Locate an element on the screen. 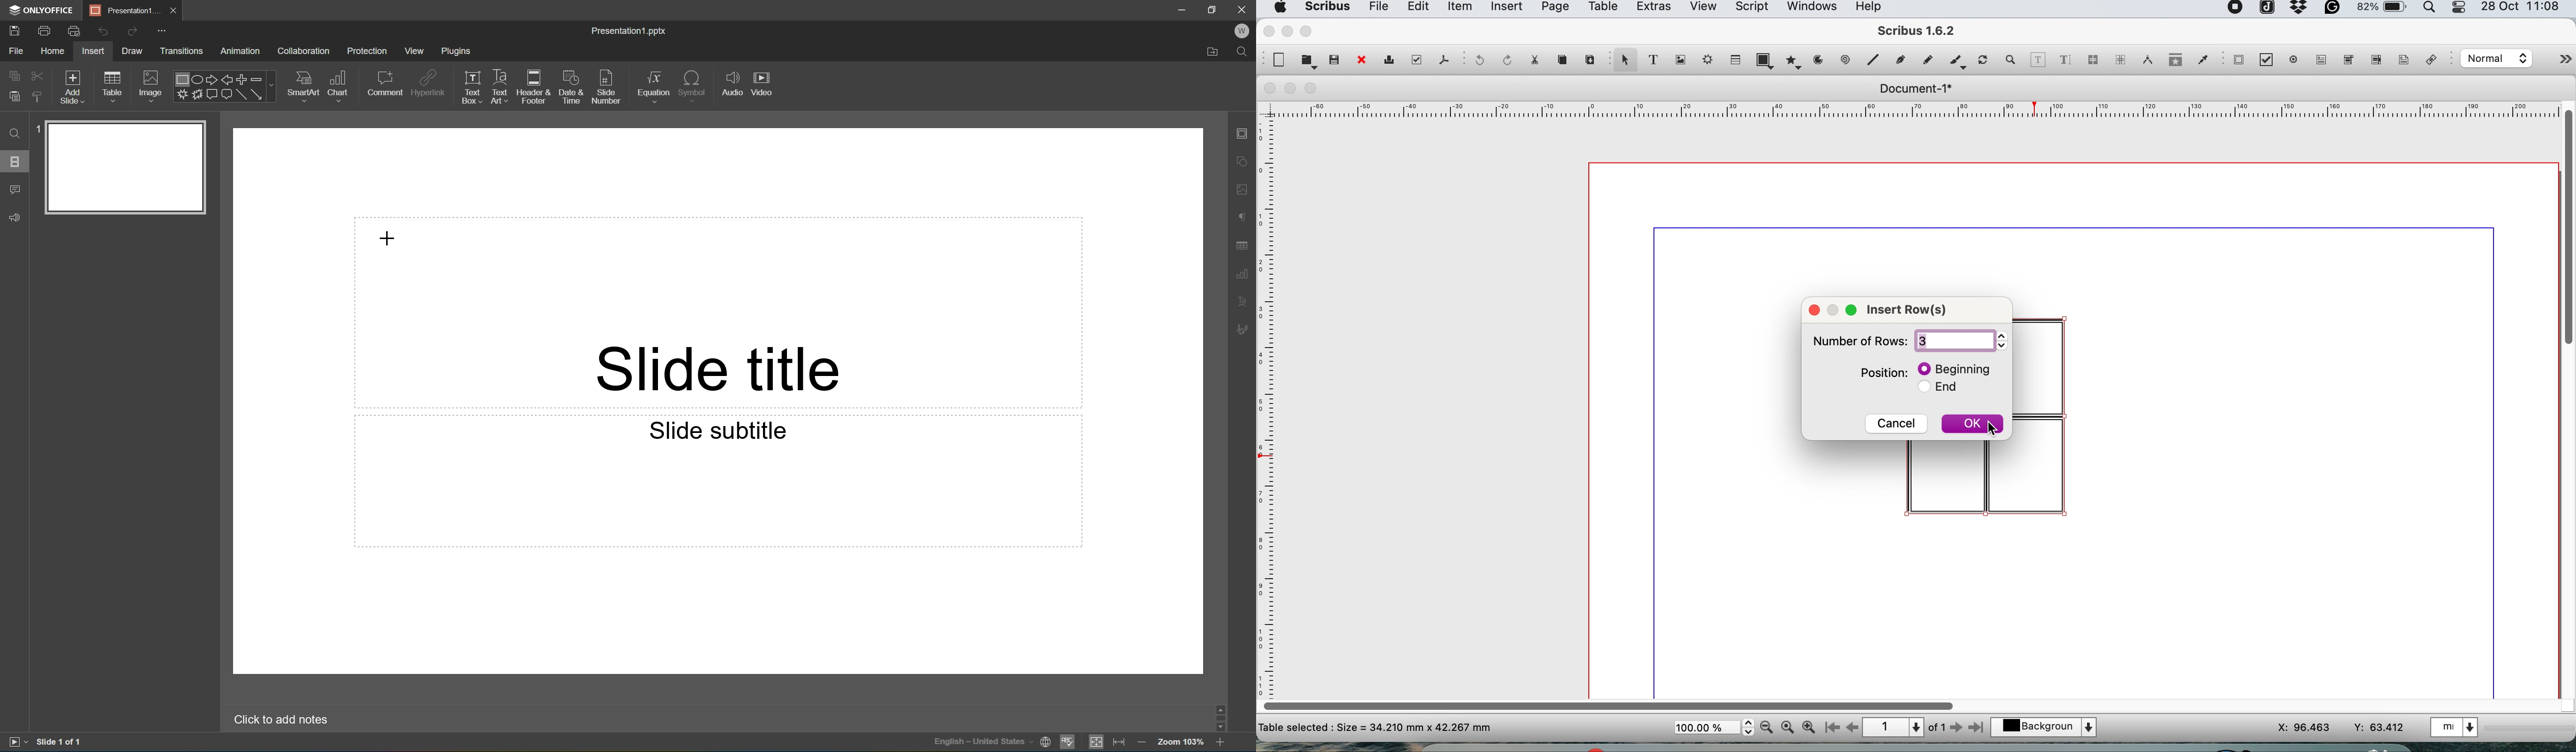 The image size is (2576, 756). Open file location is located at coordinates (1213, 54).